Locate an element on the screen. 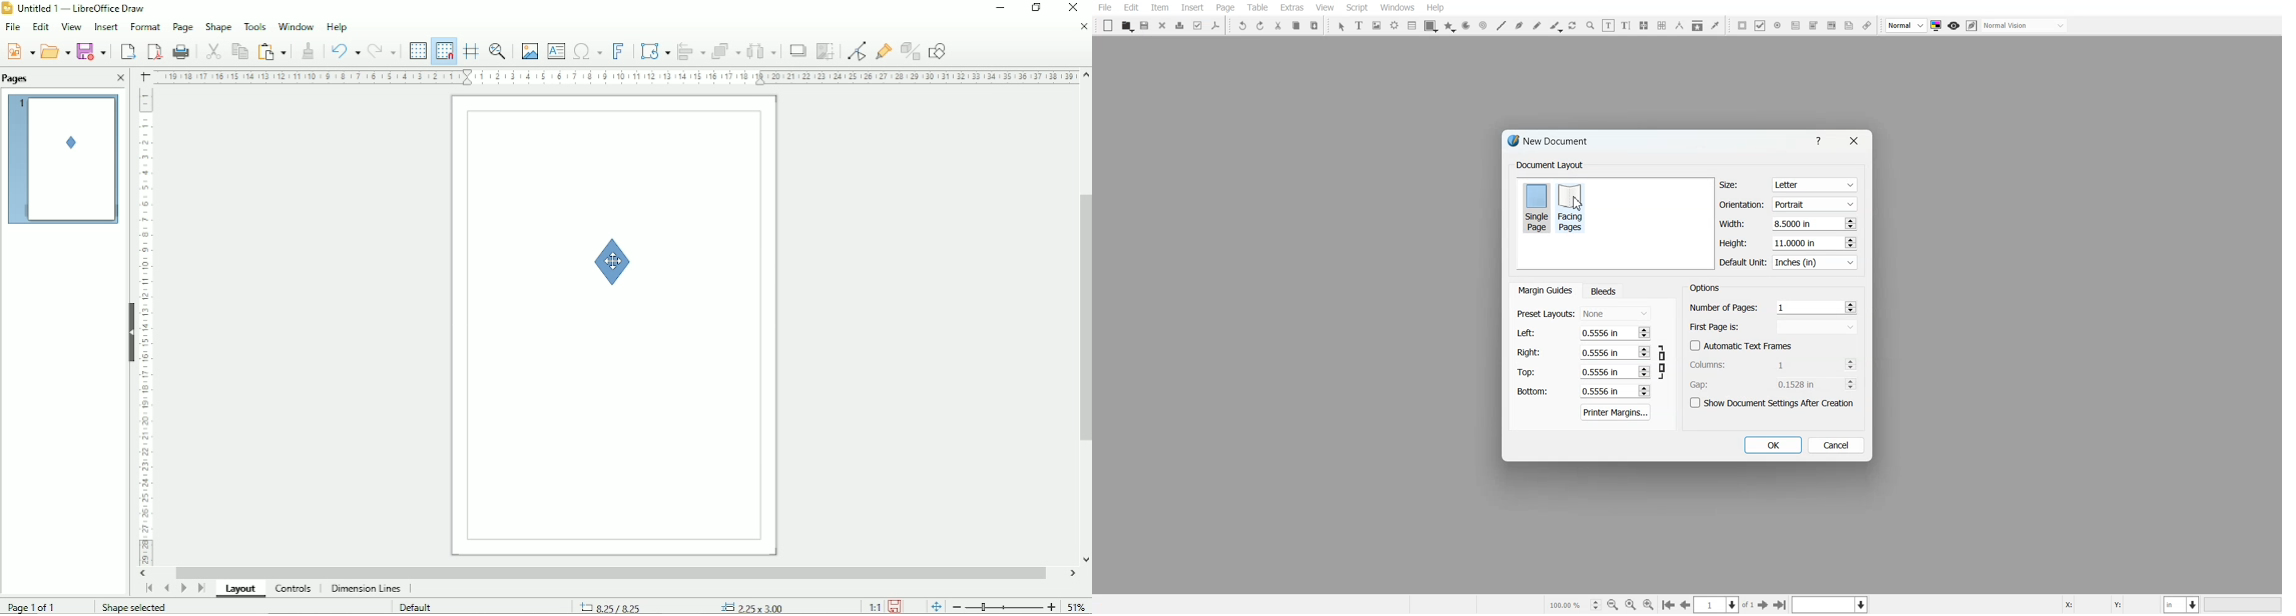 The height and width of the screenshot is (616, 2296). PDF Check Box is located at coordinates (1761, 25).